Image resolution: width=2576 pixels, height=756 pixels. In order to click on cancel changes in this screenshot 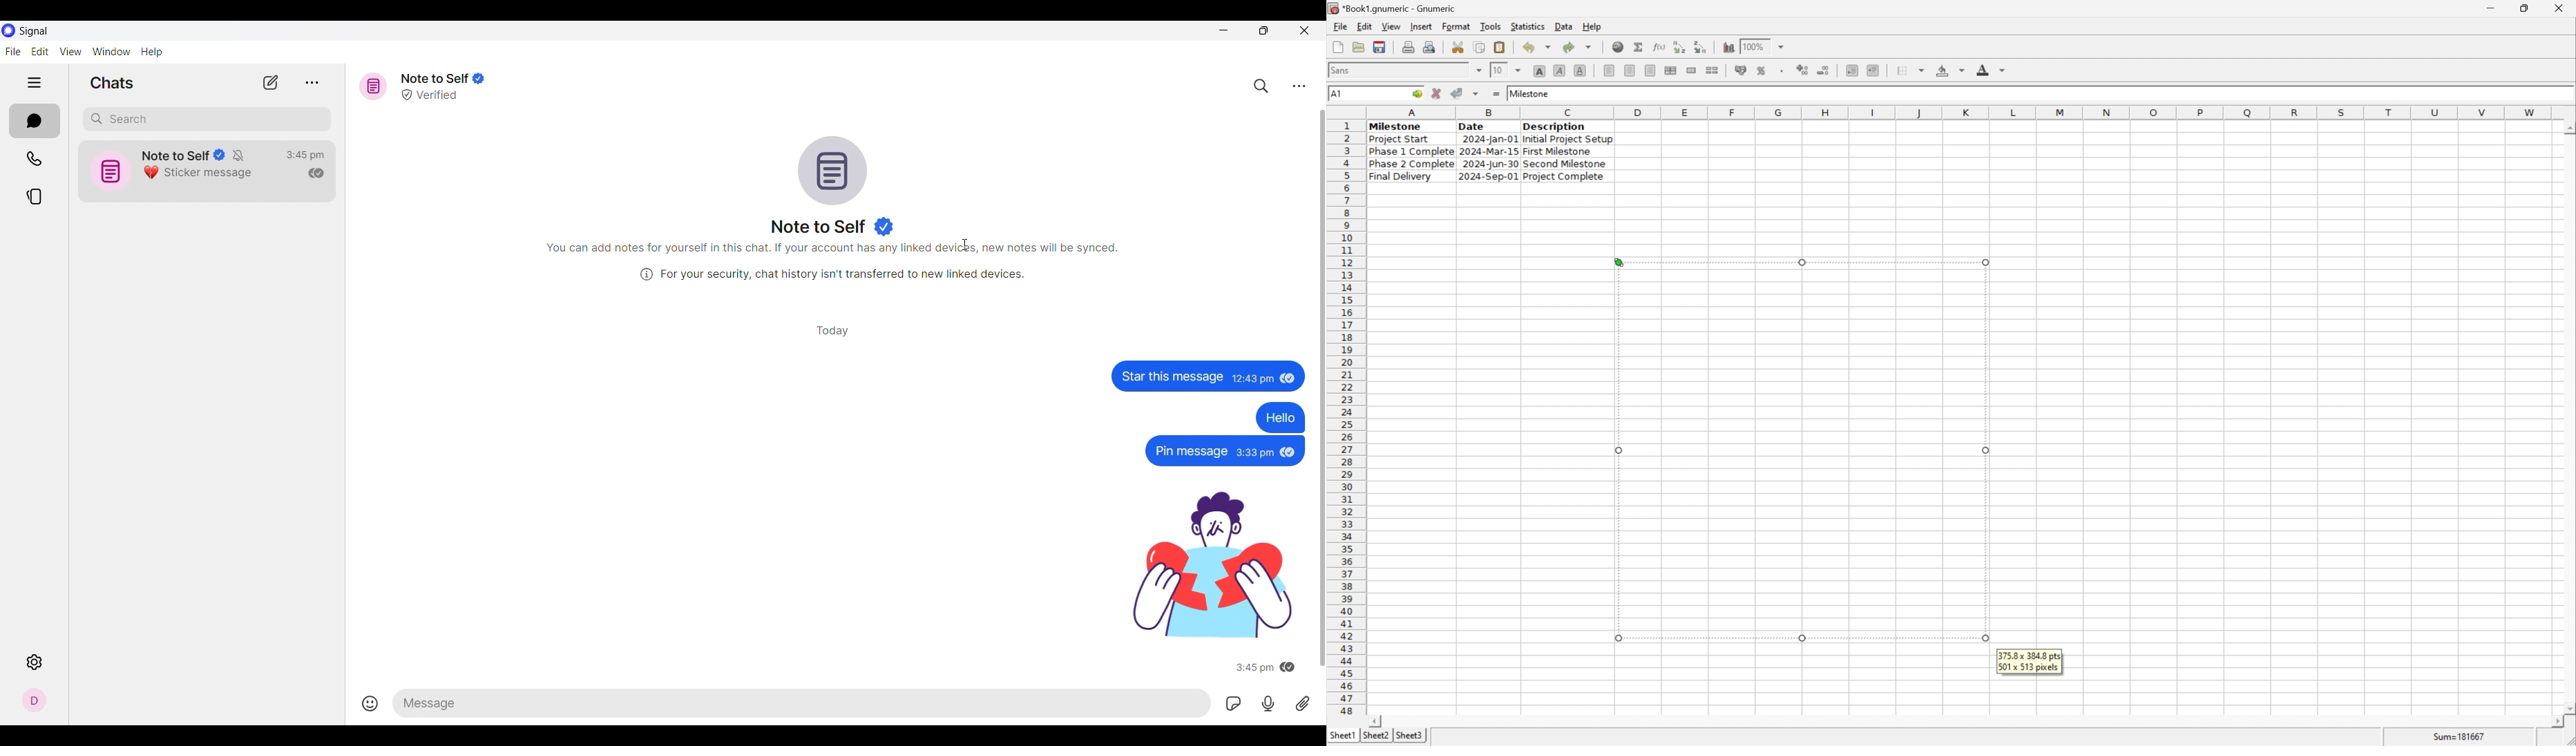, I will do `click(1440, 94)`.